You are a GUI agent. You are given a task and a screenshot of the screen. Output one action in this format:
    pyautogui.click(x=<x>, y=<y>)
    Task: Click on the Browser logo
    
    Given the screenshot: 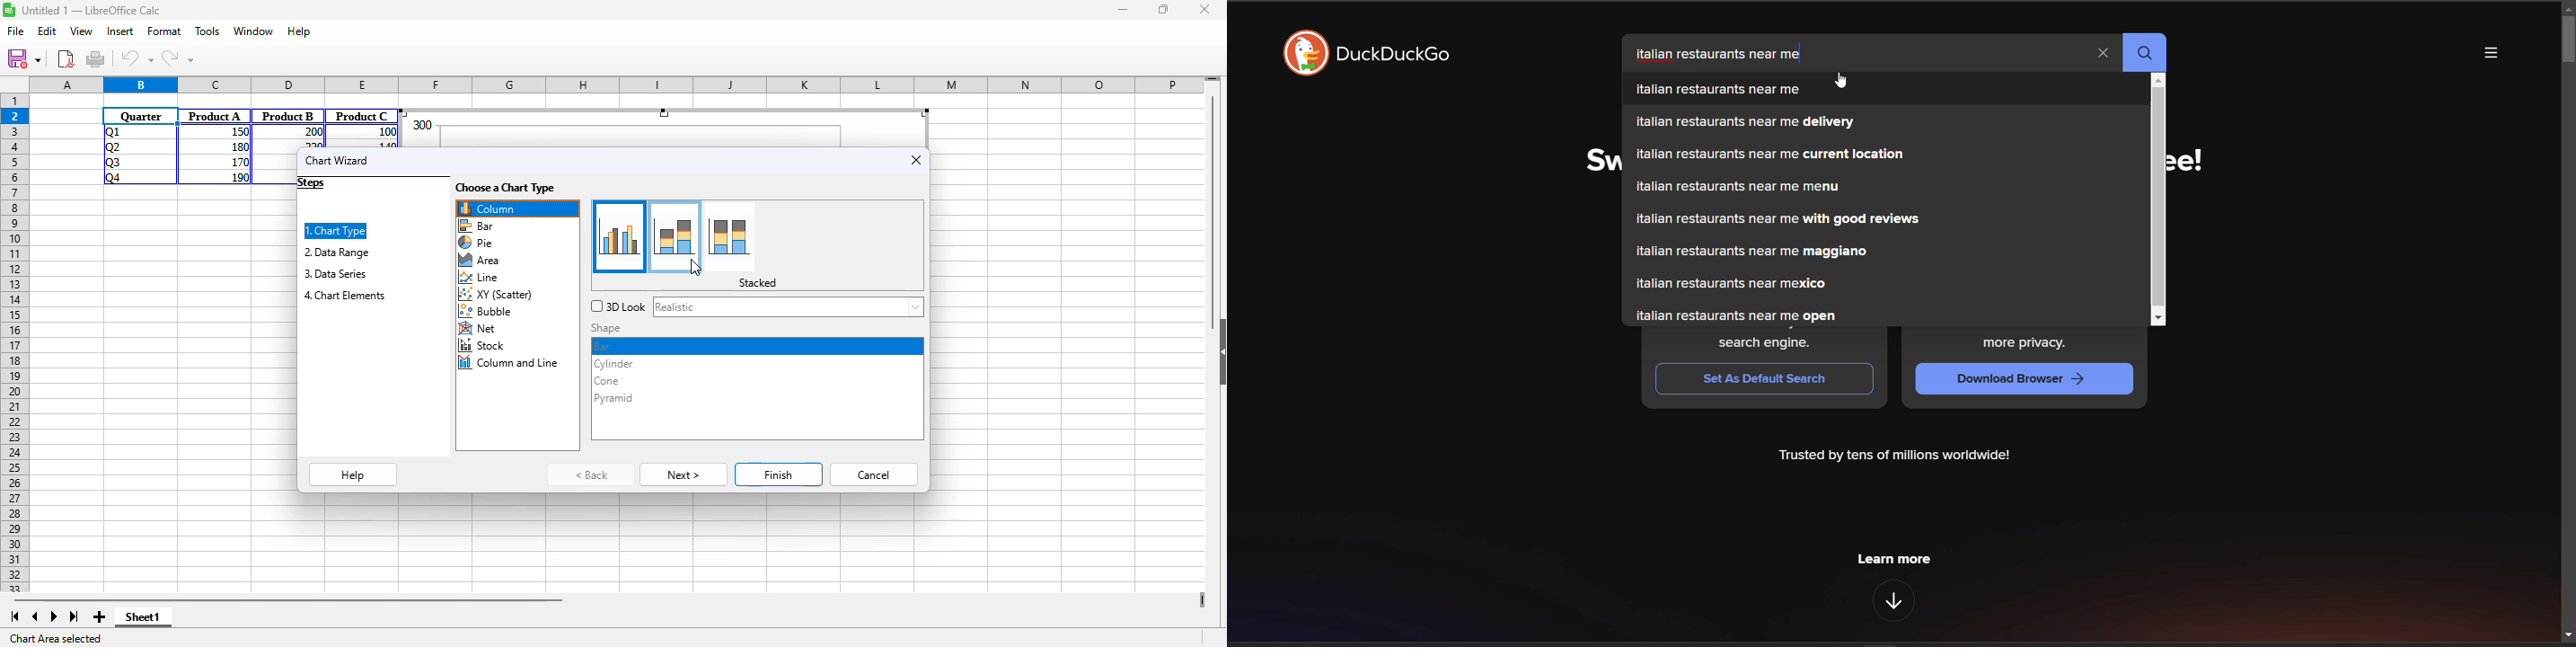 What is the action you would take?
    pyautogui.click(x=1306, y=53)
    